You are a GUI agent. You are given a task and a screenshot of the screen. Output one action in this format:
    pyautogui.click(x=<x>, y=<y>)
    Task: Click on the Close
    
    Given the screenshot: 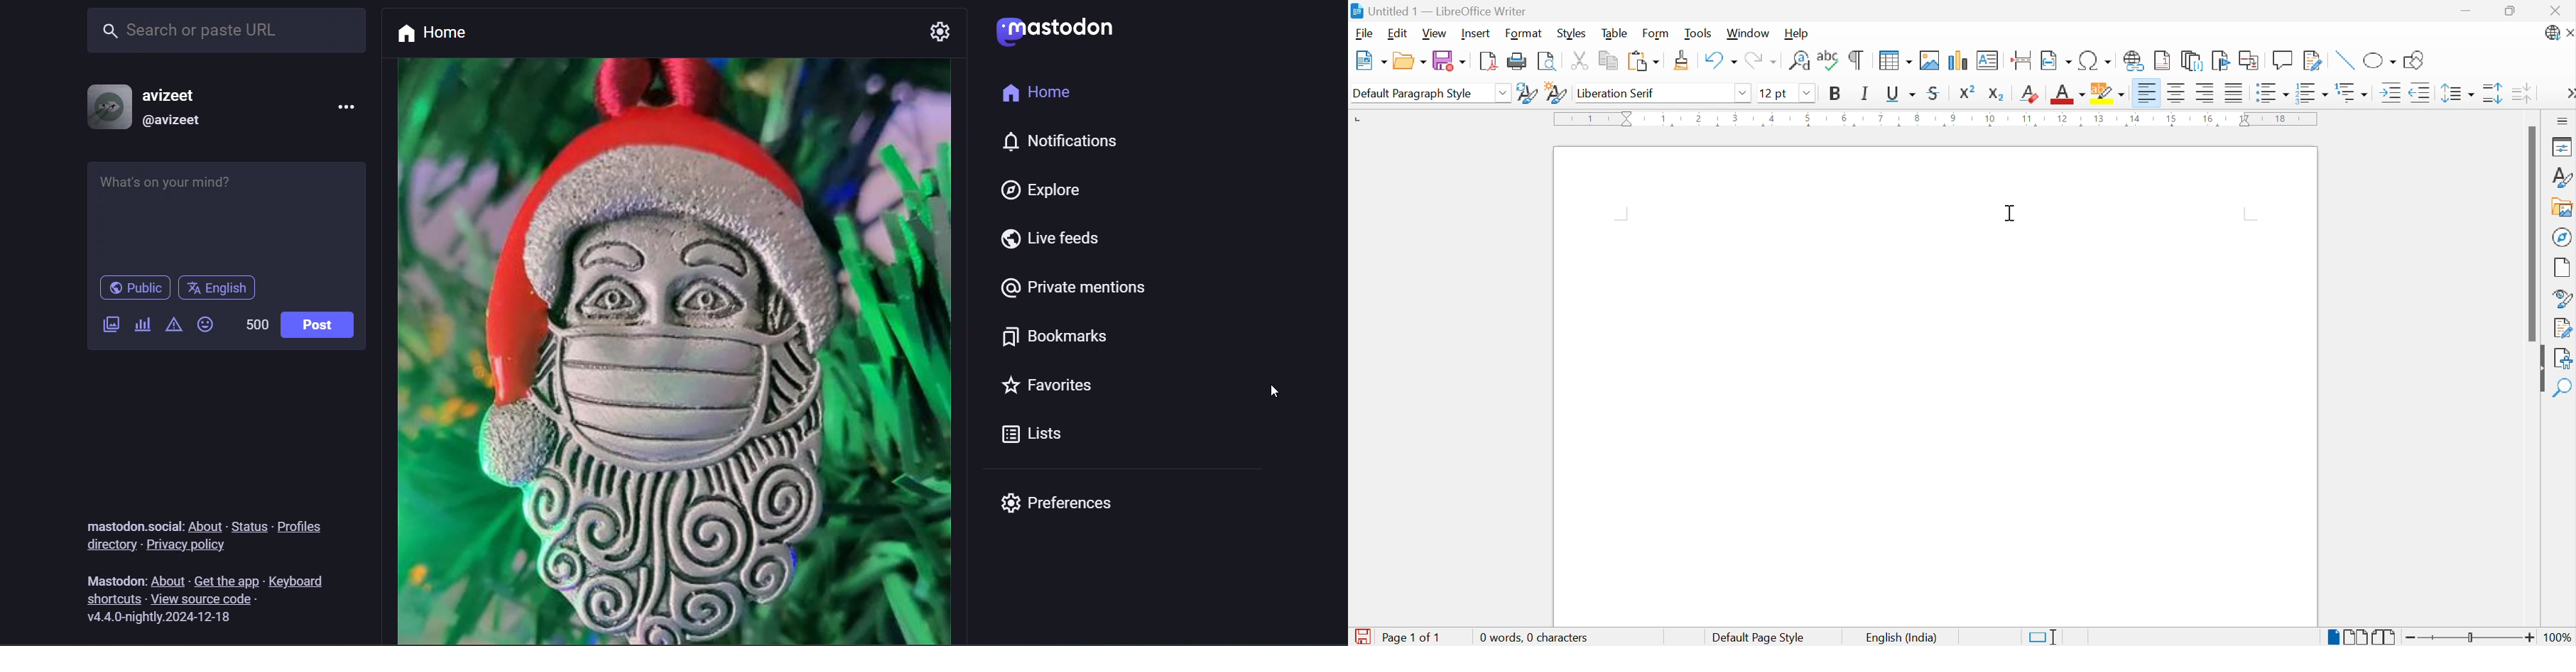 What is the action you would take?
    pyautogui.click(x=2557, y=13)
    